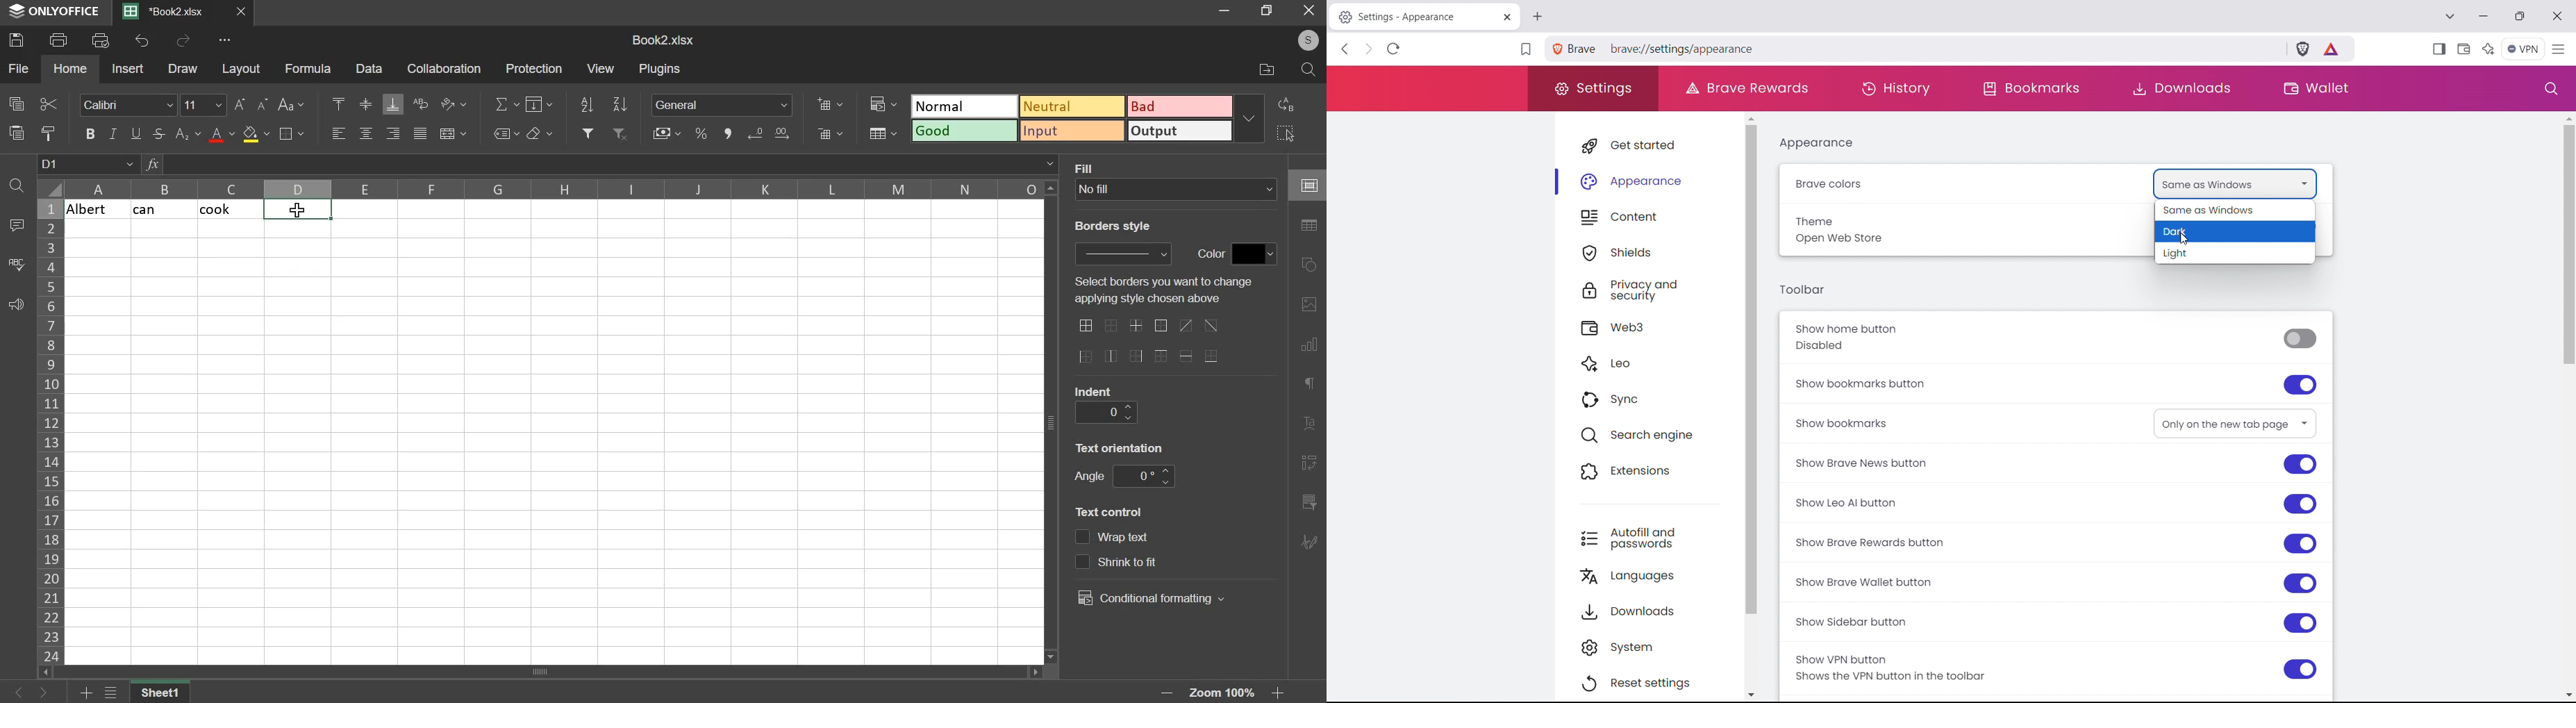 Image resolution: width=2576 pixels, height=728 pixels. What do you see at coordinates (1369, 48) in the screenshot?
I see `click to go forward, hold to see history` at bounding box center [1369, 48].